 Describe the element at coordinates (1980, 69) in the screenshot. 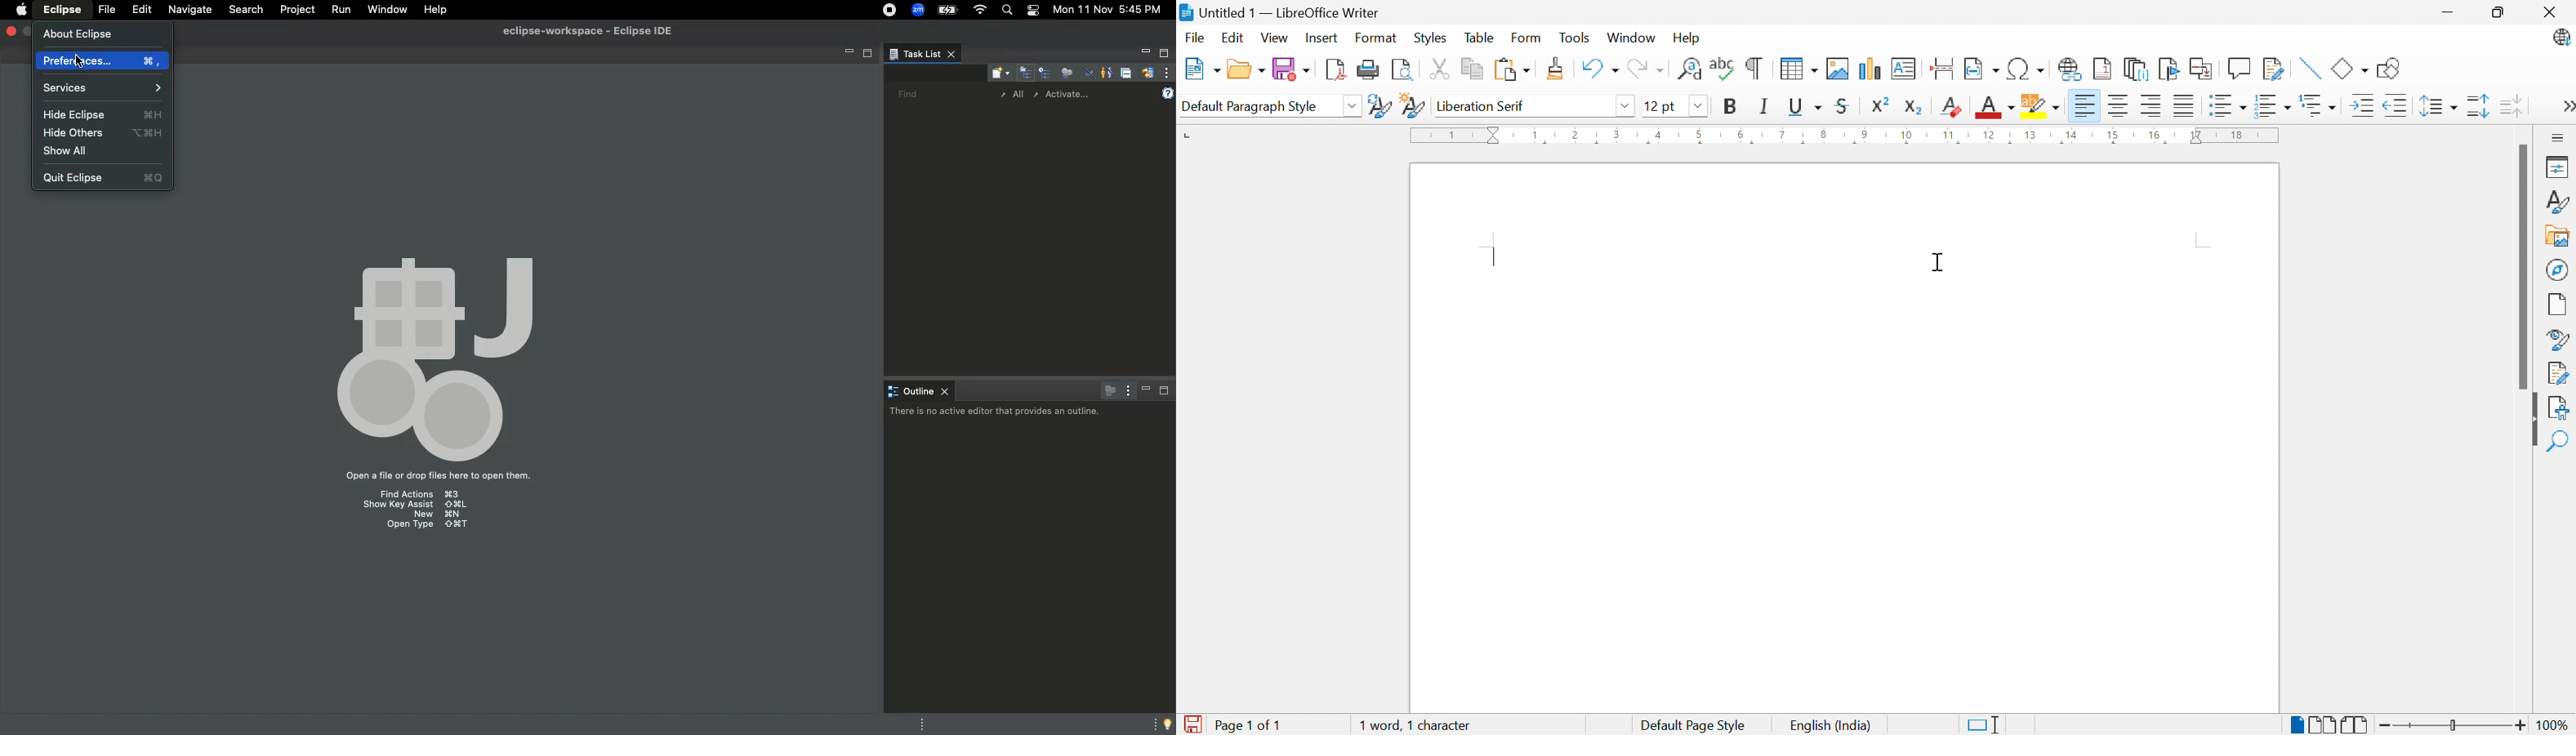

I see `Insert Field` at that location.